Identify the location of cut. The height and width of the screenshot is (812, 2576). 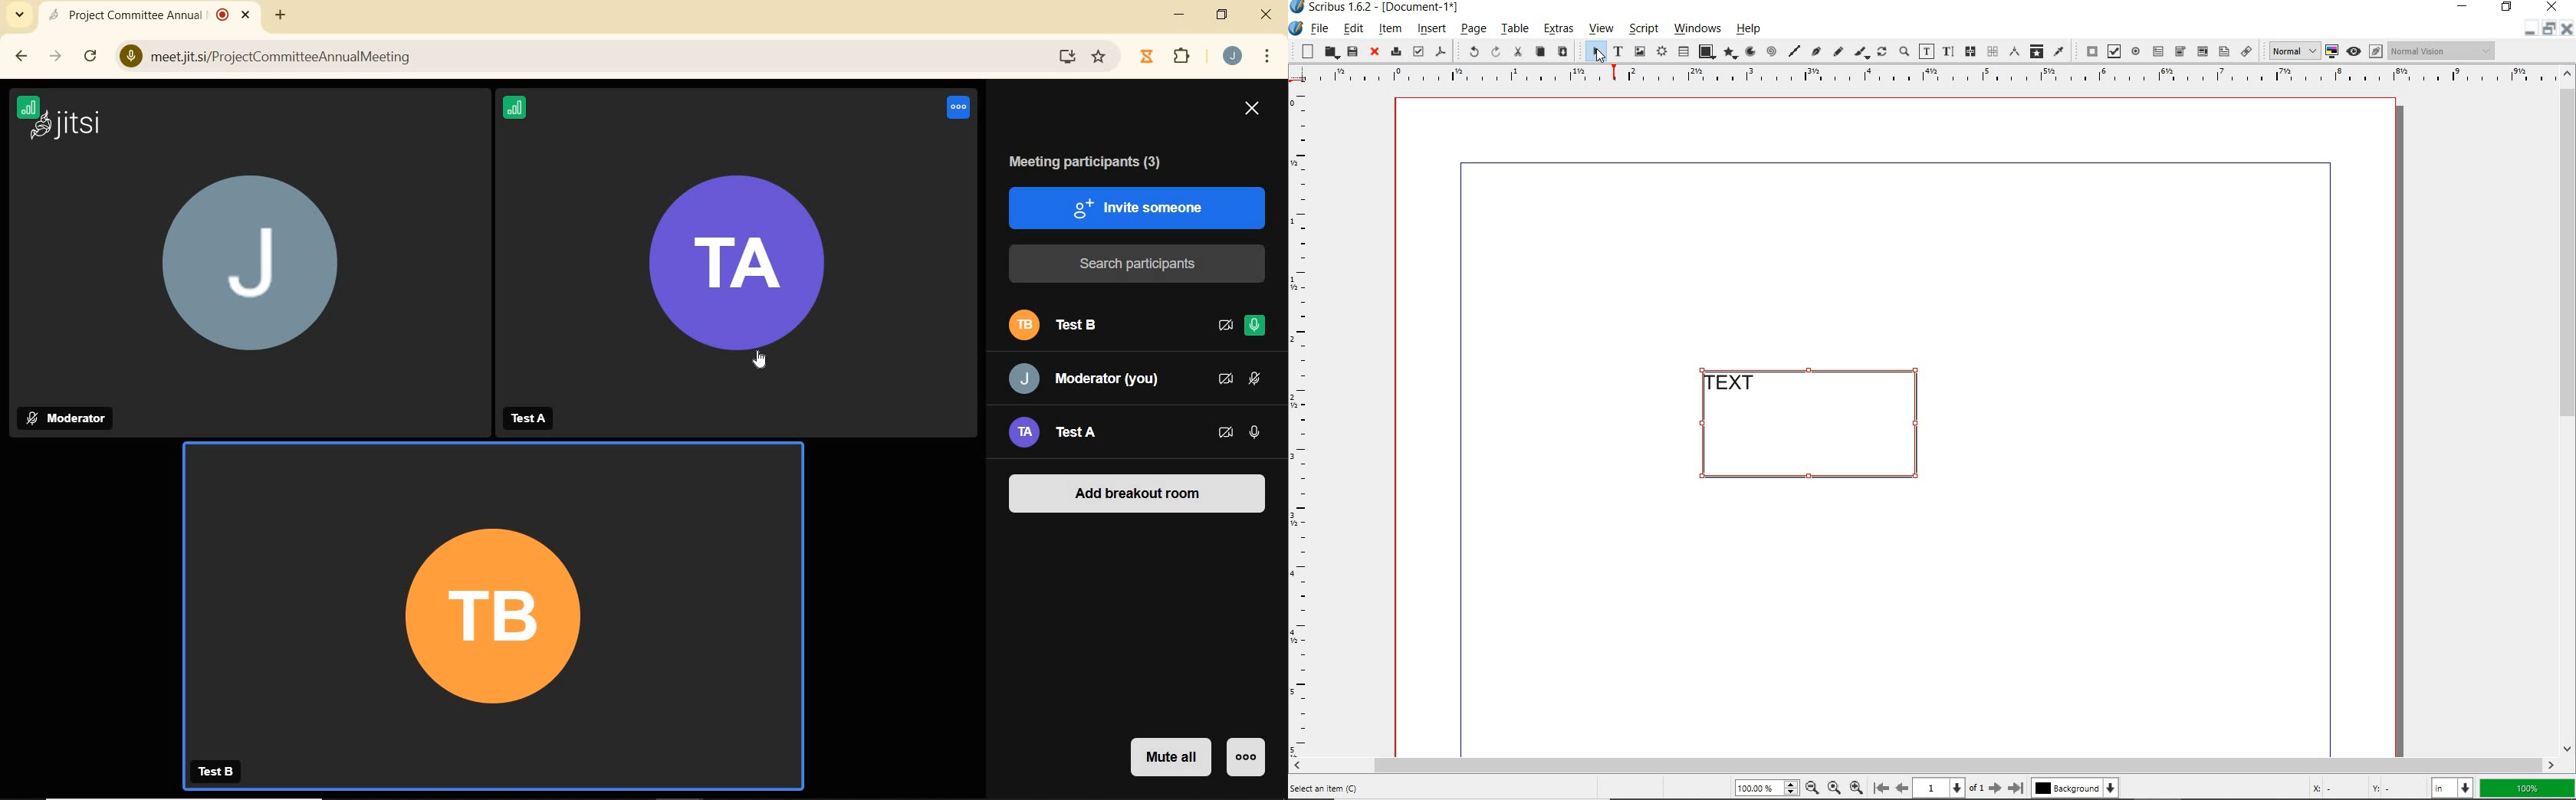
(1517, 51).